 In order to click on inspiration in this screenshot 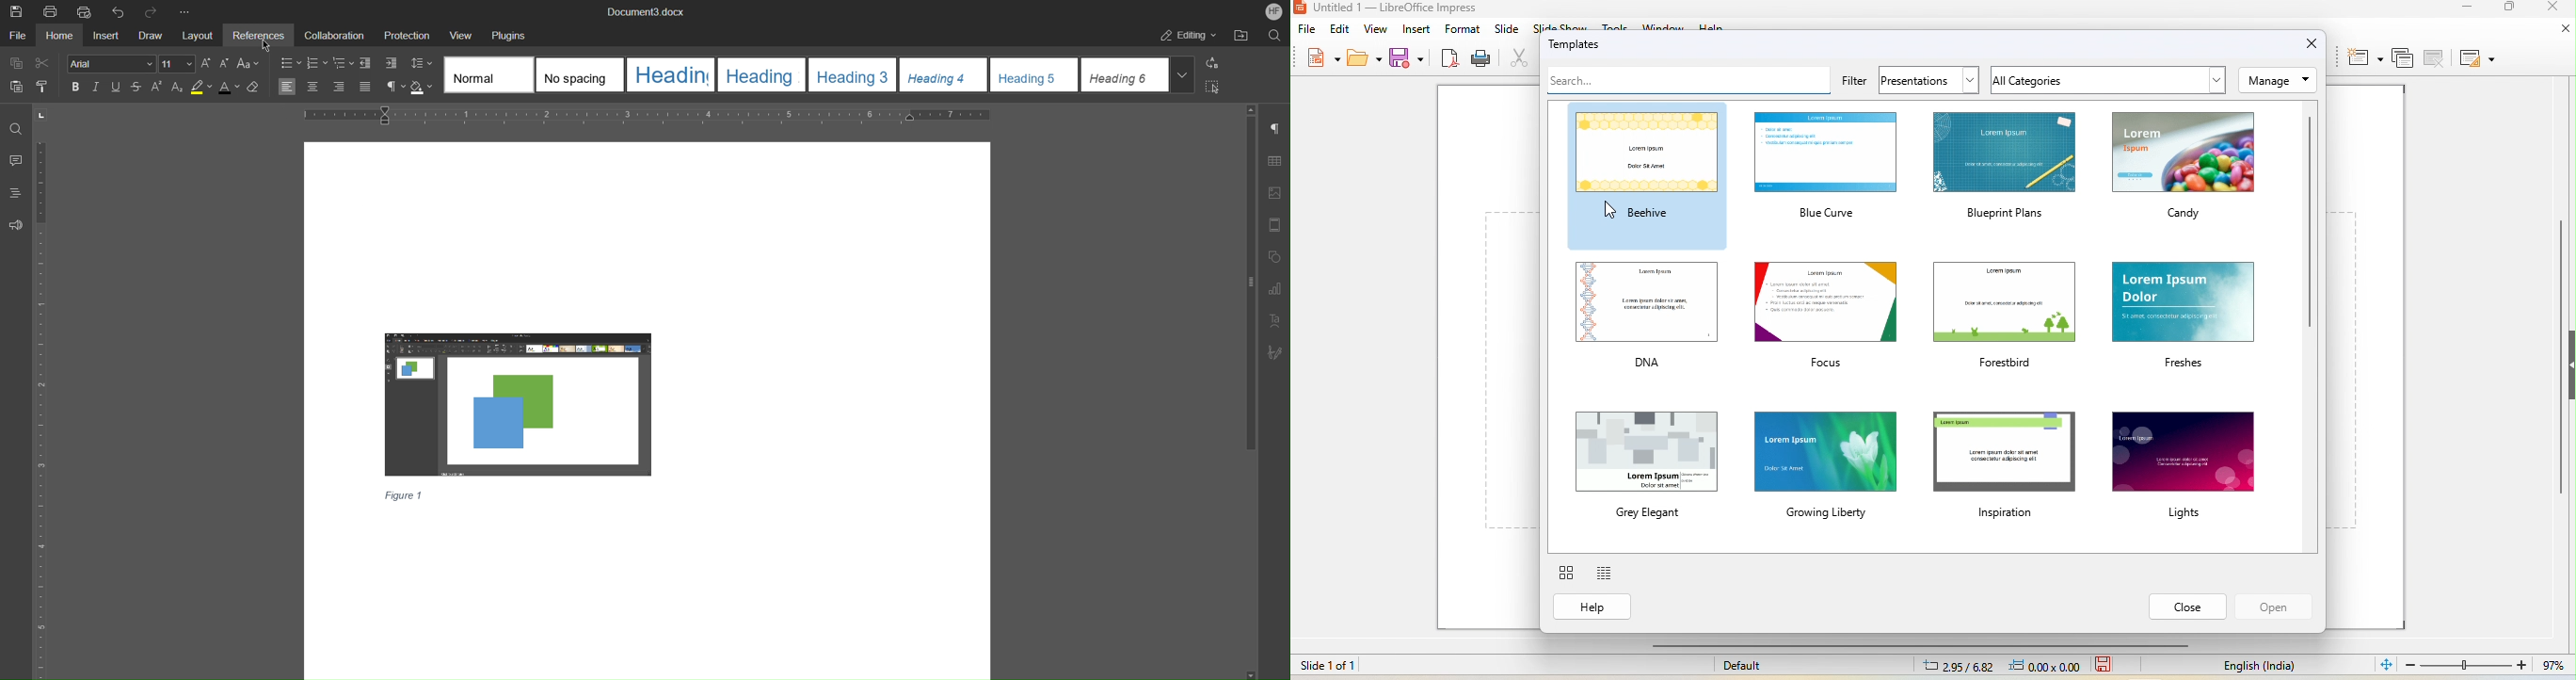, I will do `click(2004, 462)`.